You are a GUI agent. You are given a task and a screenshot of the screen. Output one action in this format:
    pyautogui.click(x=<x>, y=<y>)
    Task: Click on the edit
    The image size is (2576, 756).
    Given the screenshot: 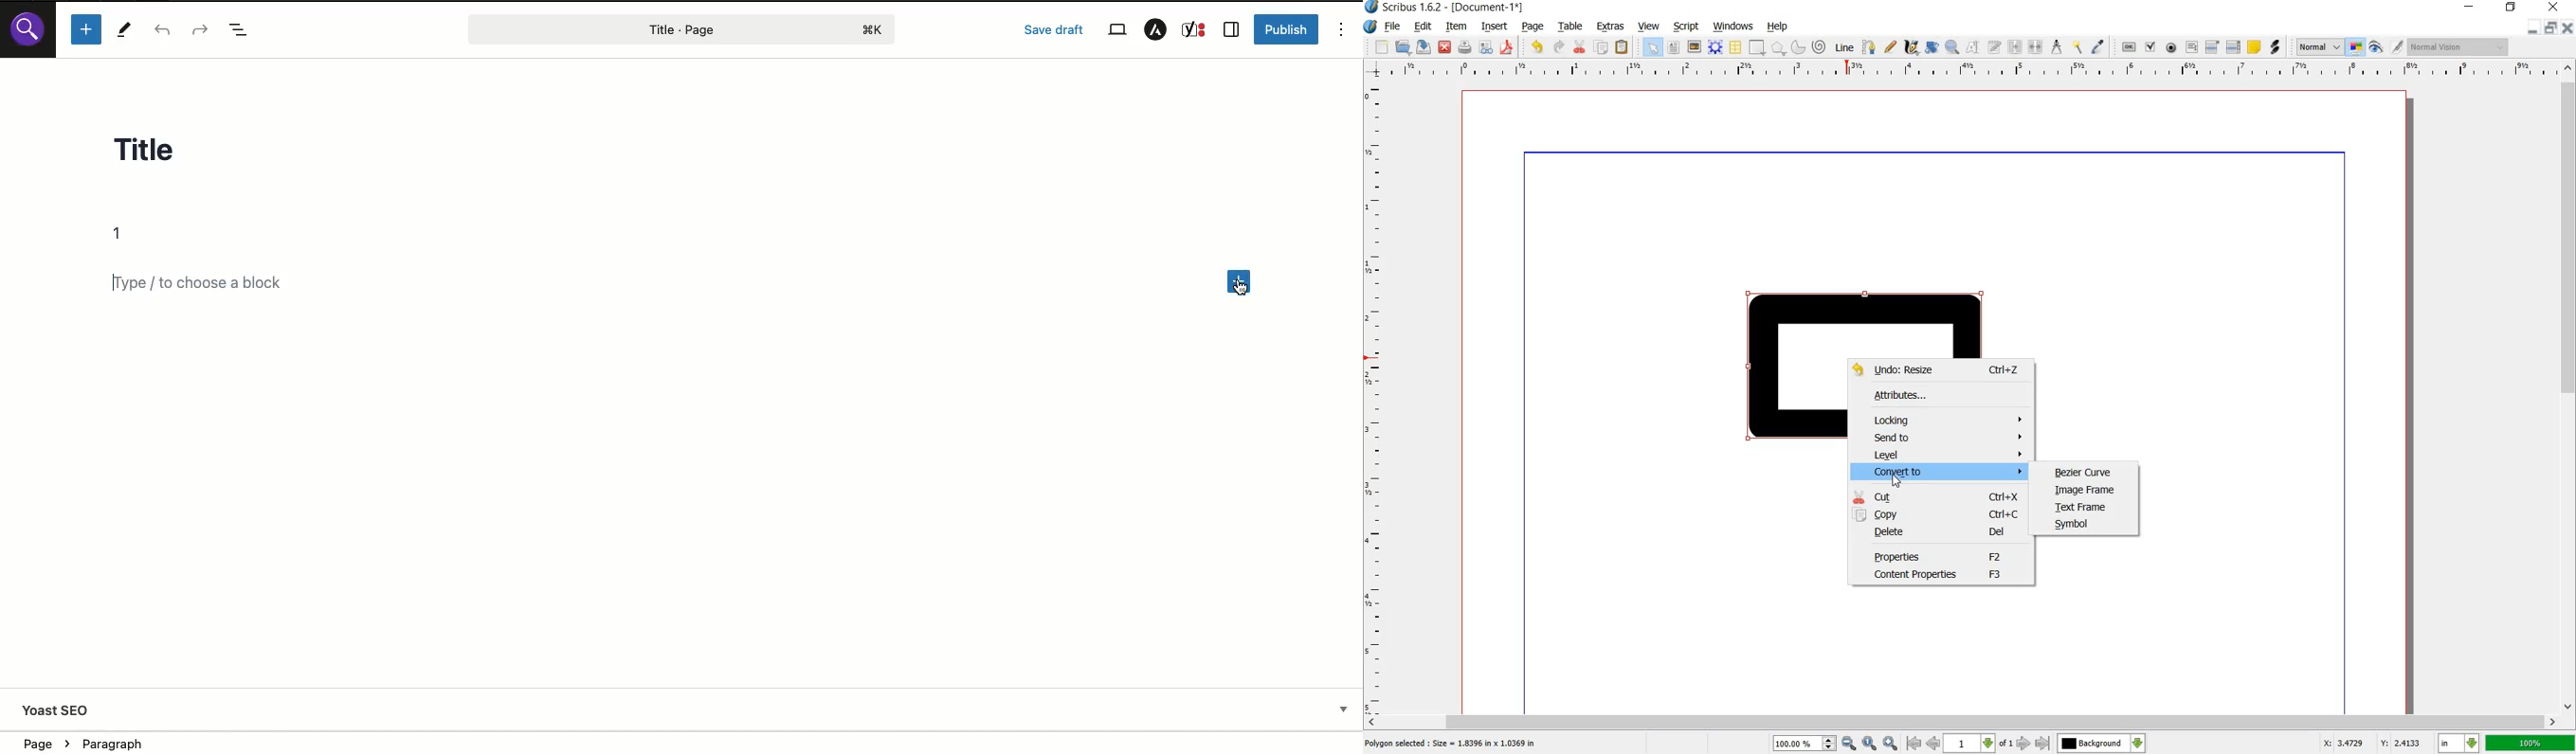 What is the action you would take?
    pyautogui.click(x=1422, y=27)
    